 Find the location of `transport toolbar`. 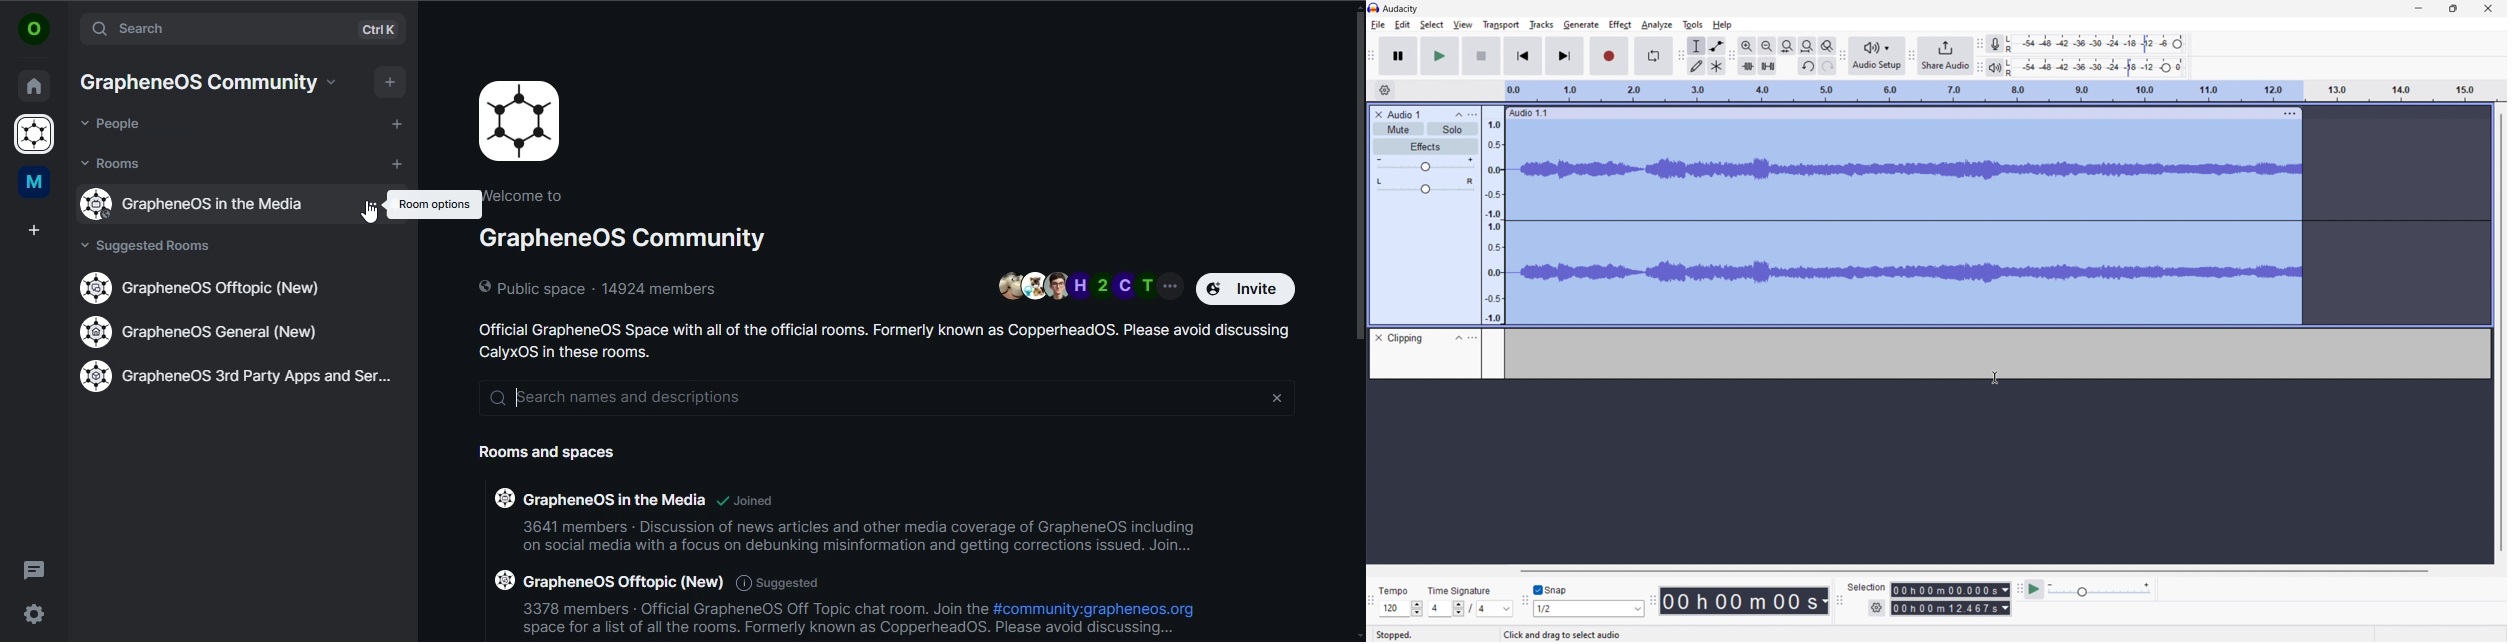

transport toolbar is located at coordinates (1372, 56).